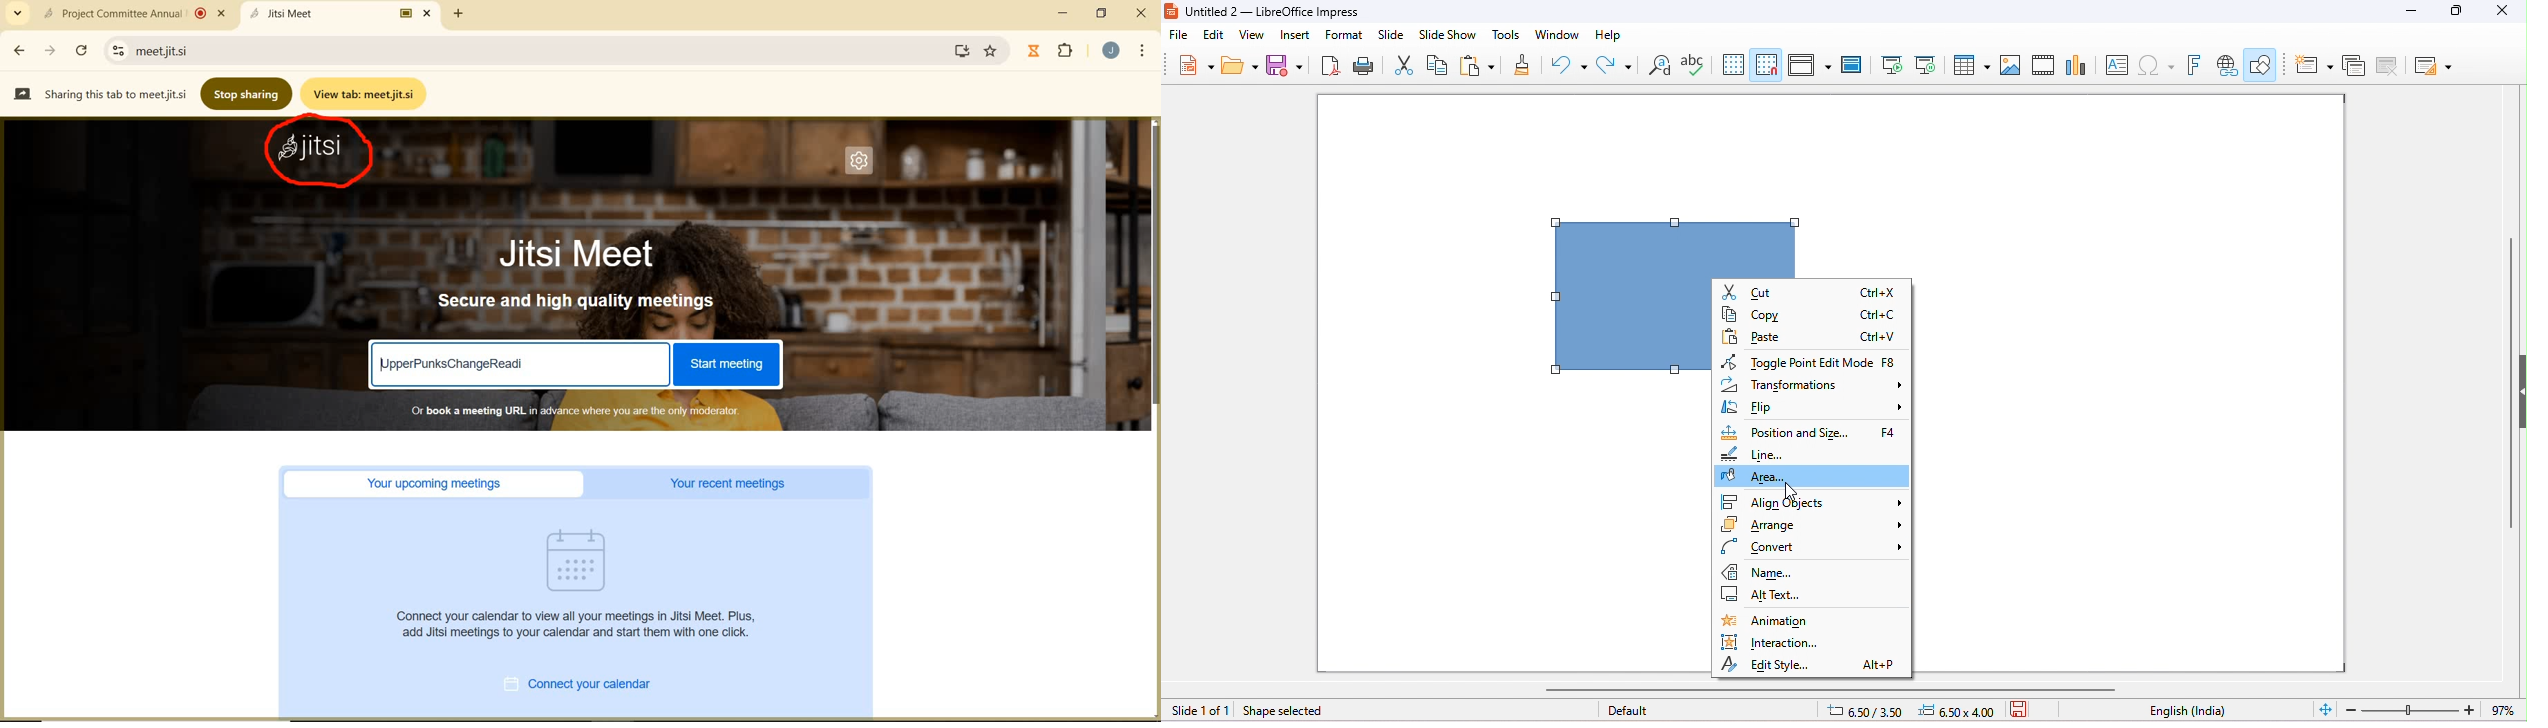 This screenshot has height=728, width=2548. I want to click on help, so click(1611, 35).